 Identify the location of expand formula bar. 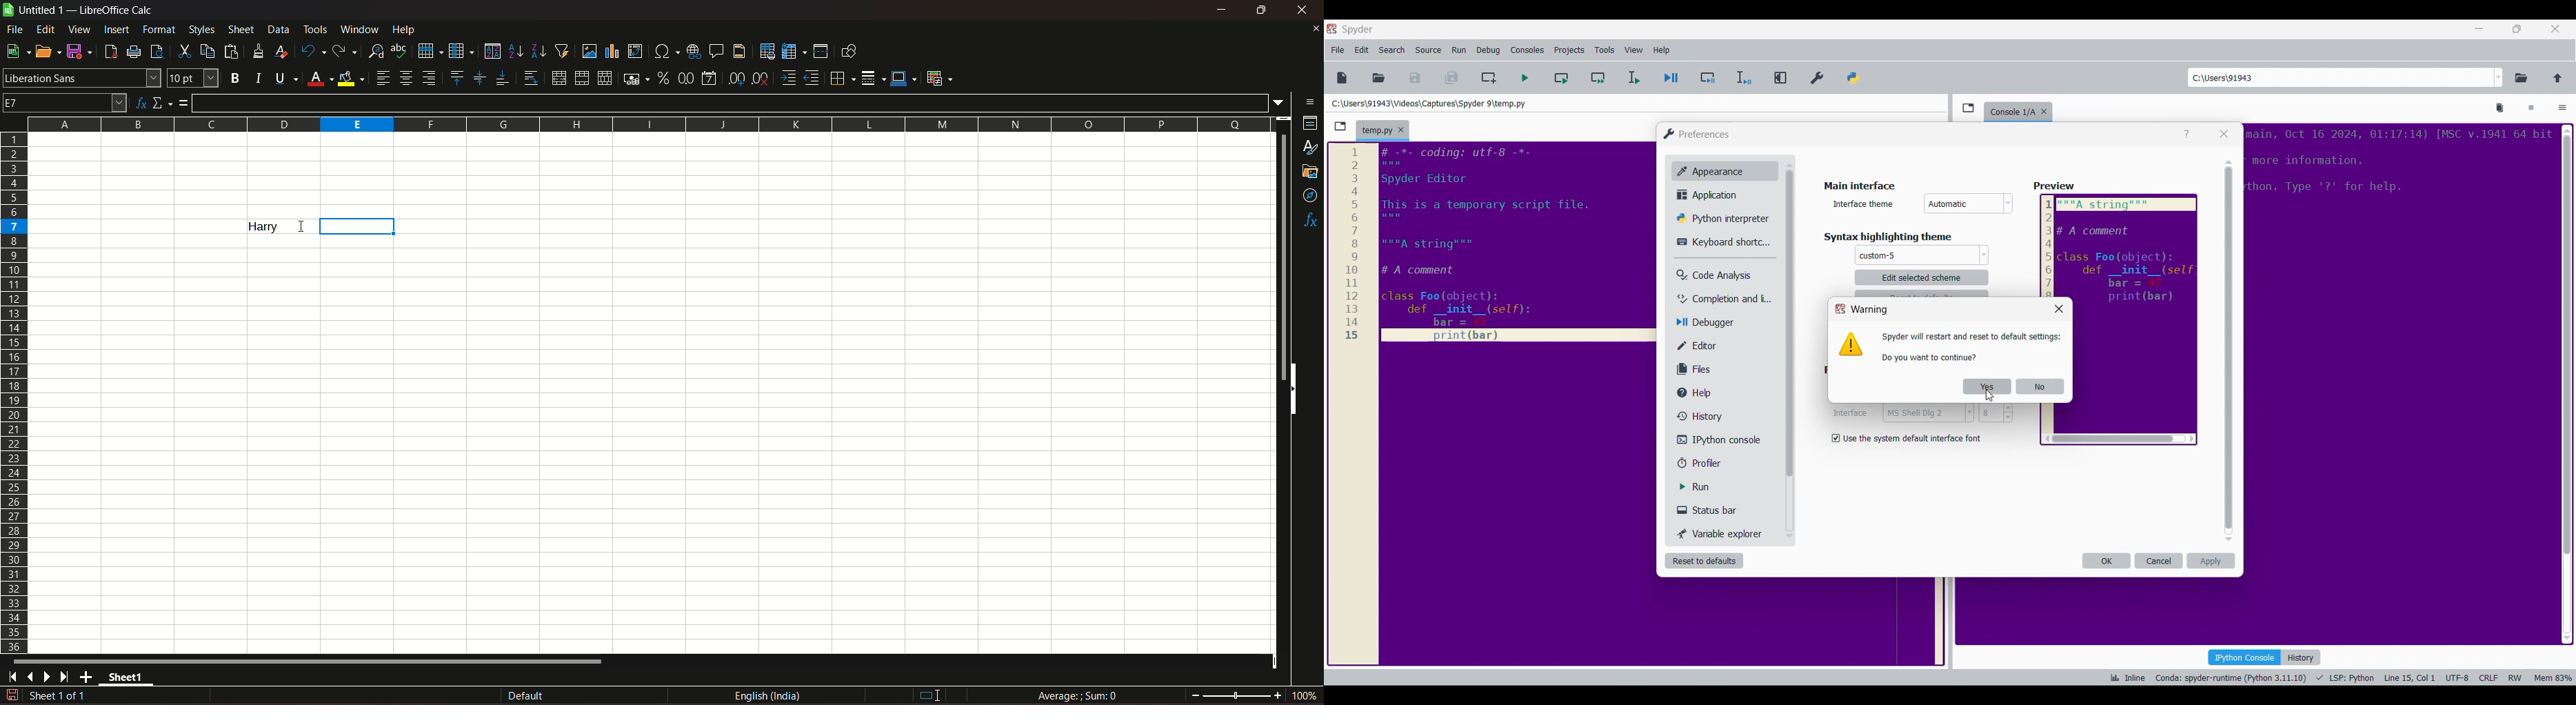
(1282, 101).